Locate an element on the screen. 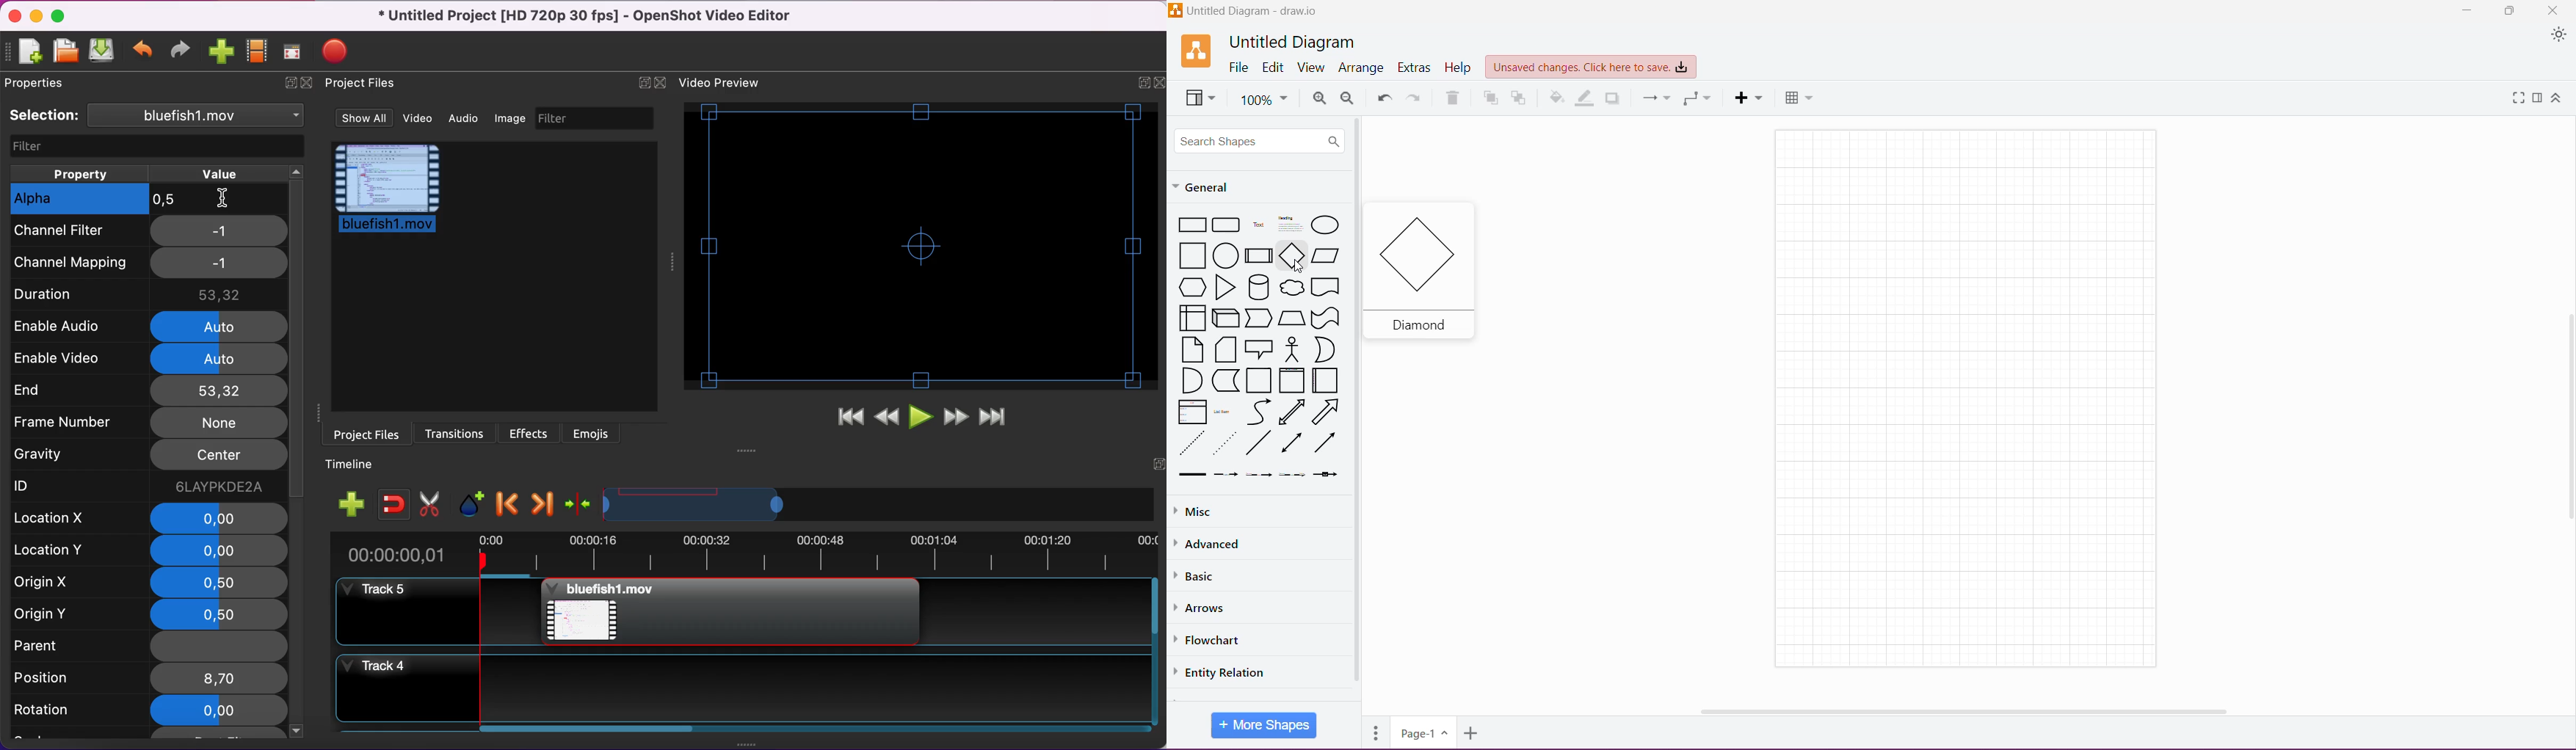 The image size is (2576, 756). video preview is located at coordinates (922, 244).